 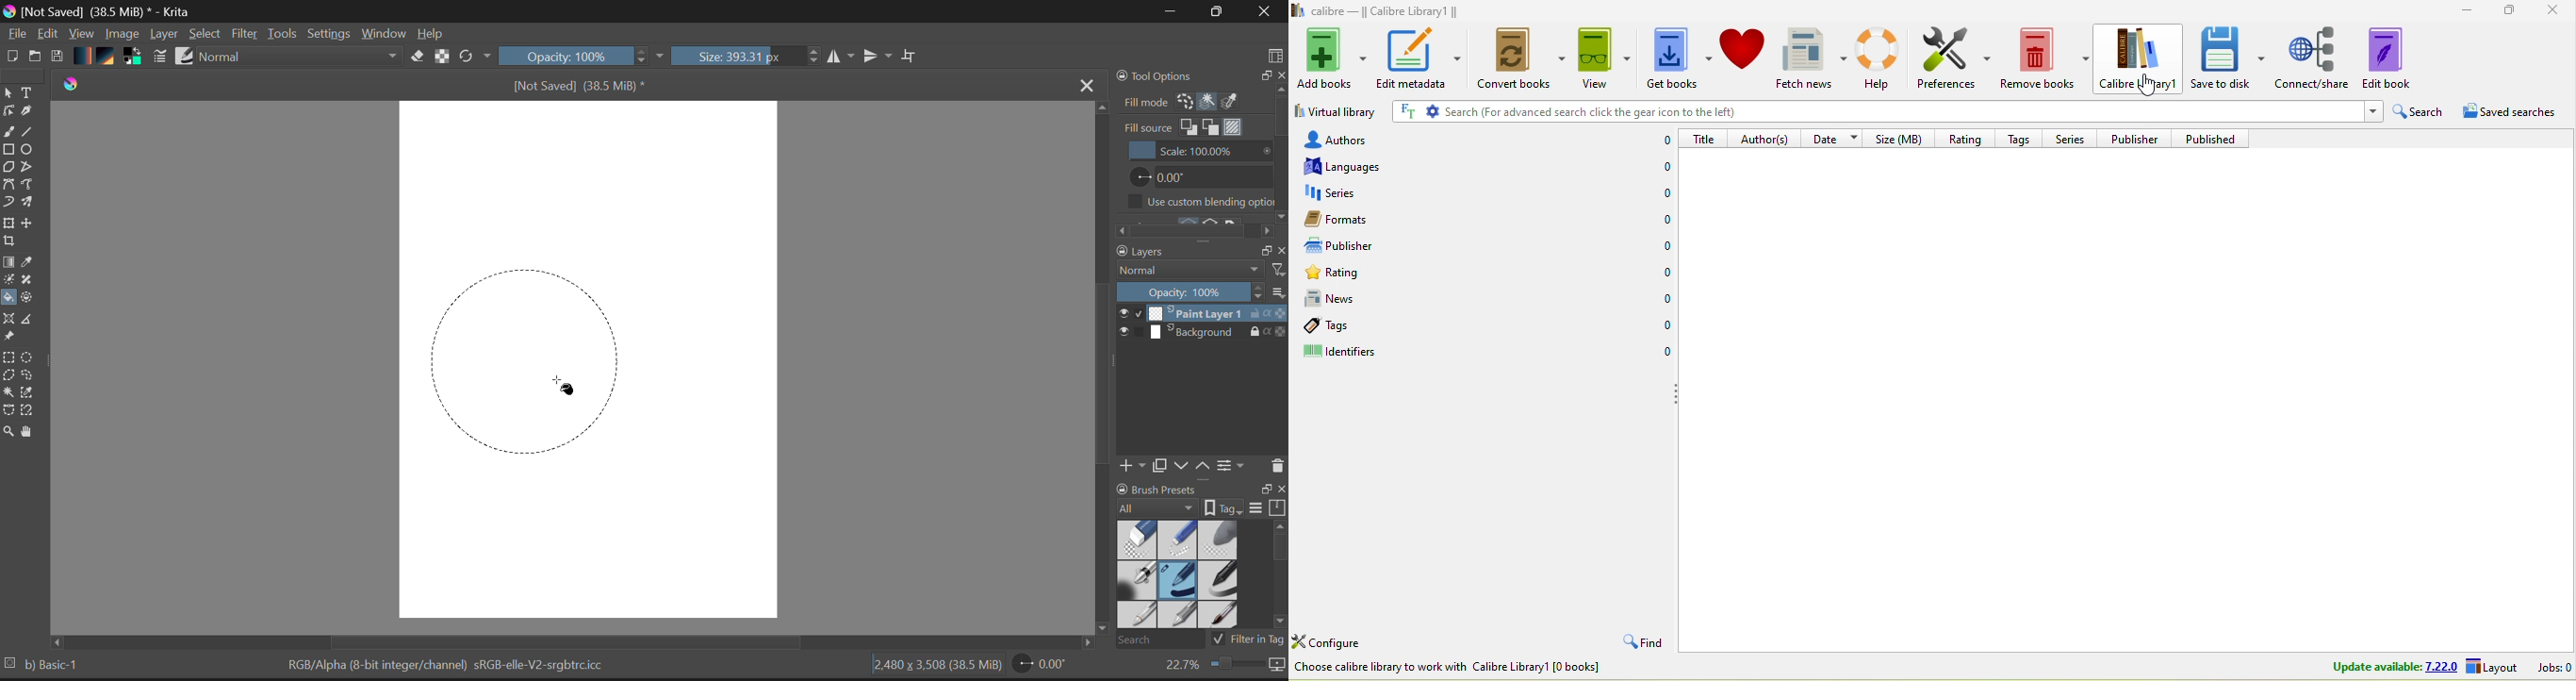 I want to click on Window, so click(x=383, y=33).